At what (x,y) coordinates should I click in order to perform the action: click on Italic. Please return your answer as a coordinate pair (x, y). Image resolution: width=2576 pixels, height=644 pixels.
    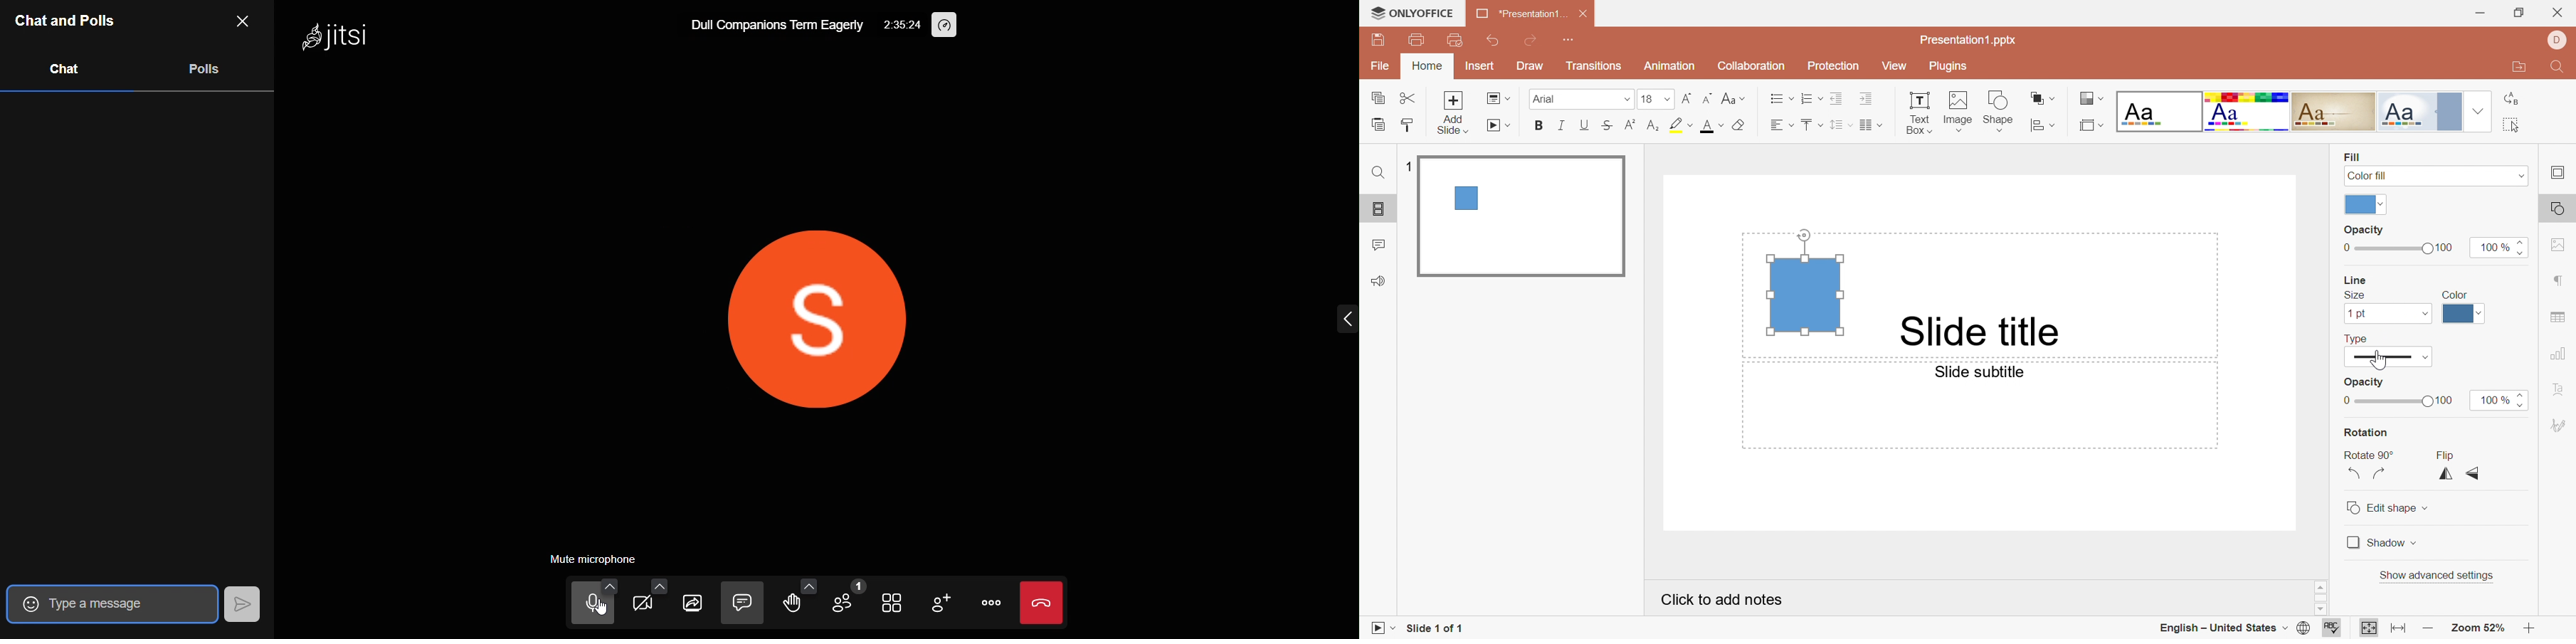
    Looking at the image, I should click on (1562, 126).